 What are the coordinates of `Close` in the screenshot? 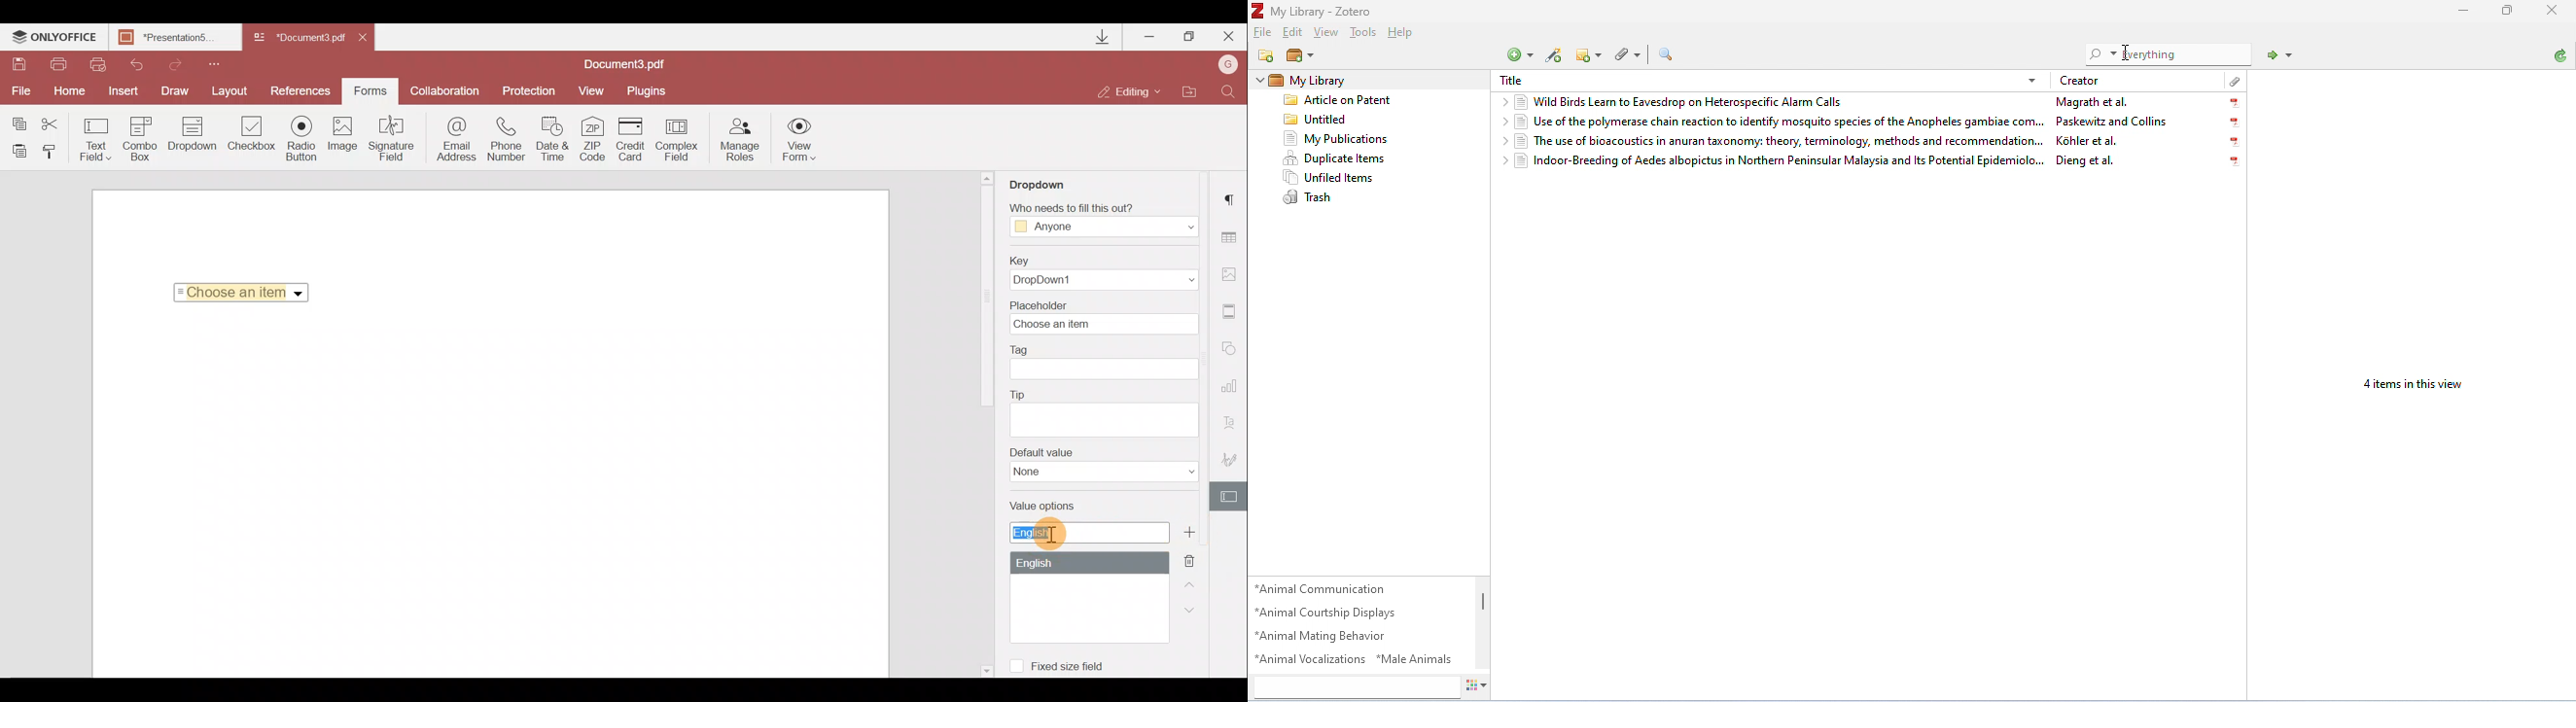 It's located at (2555, 10).